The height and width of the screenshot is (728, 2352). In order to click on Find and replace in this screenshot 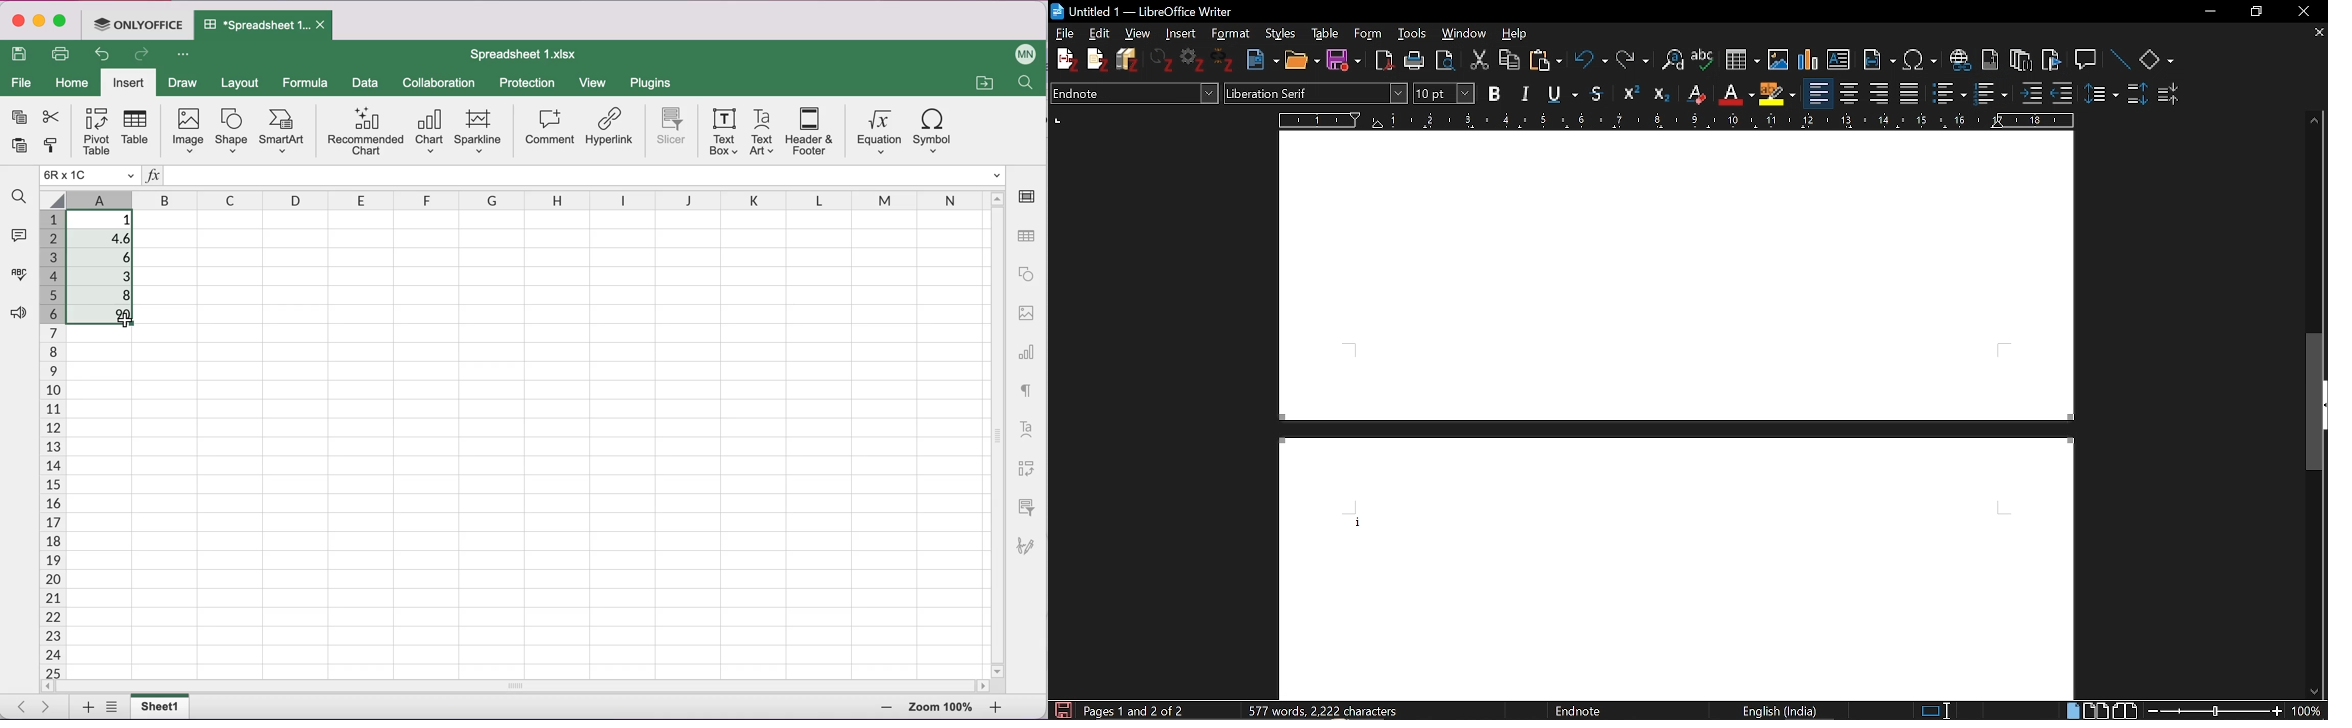, I will do `click(1673, 62)`.